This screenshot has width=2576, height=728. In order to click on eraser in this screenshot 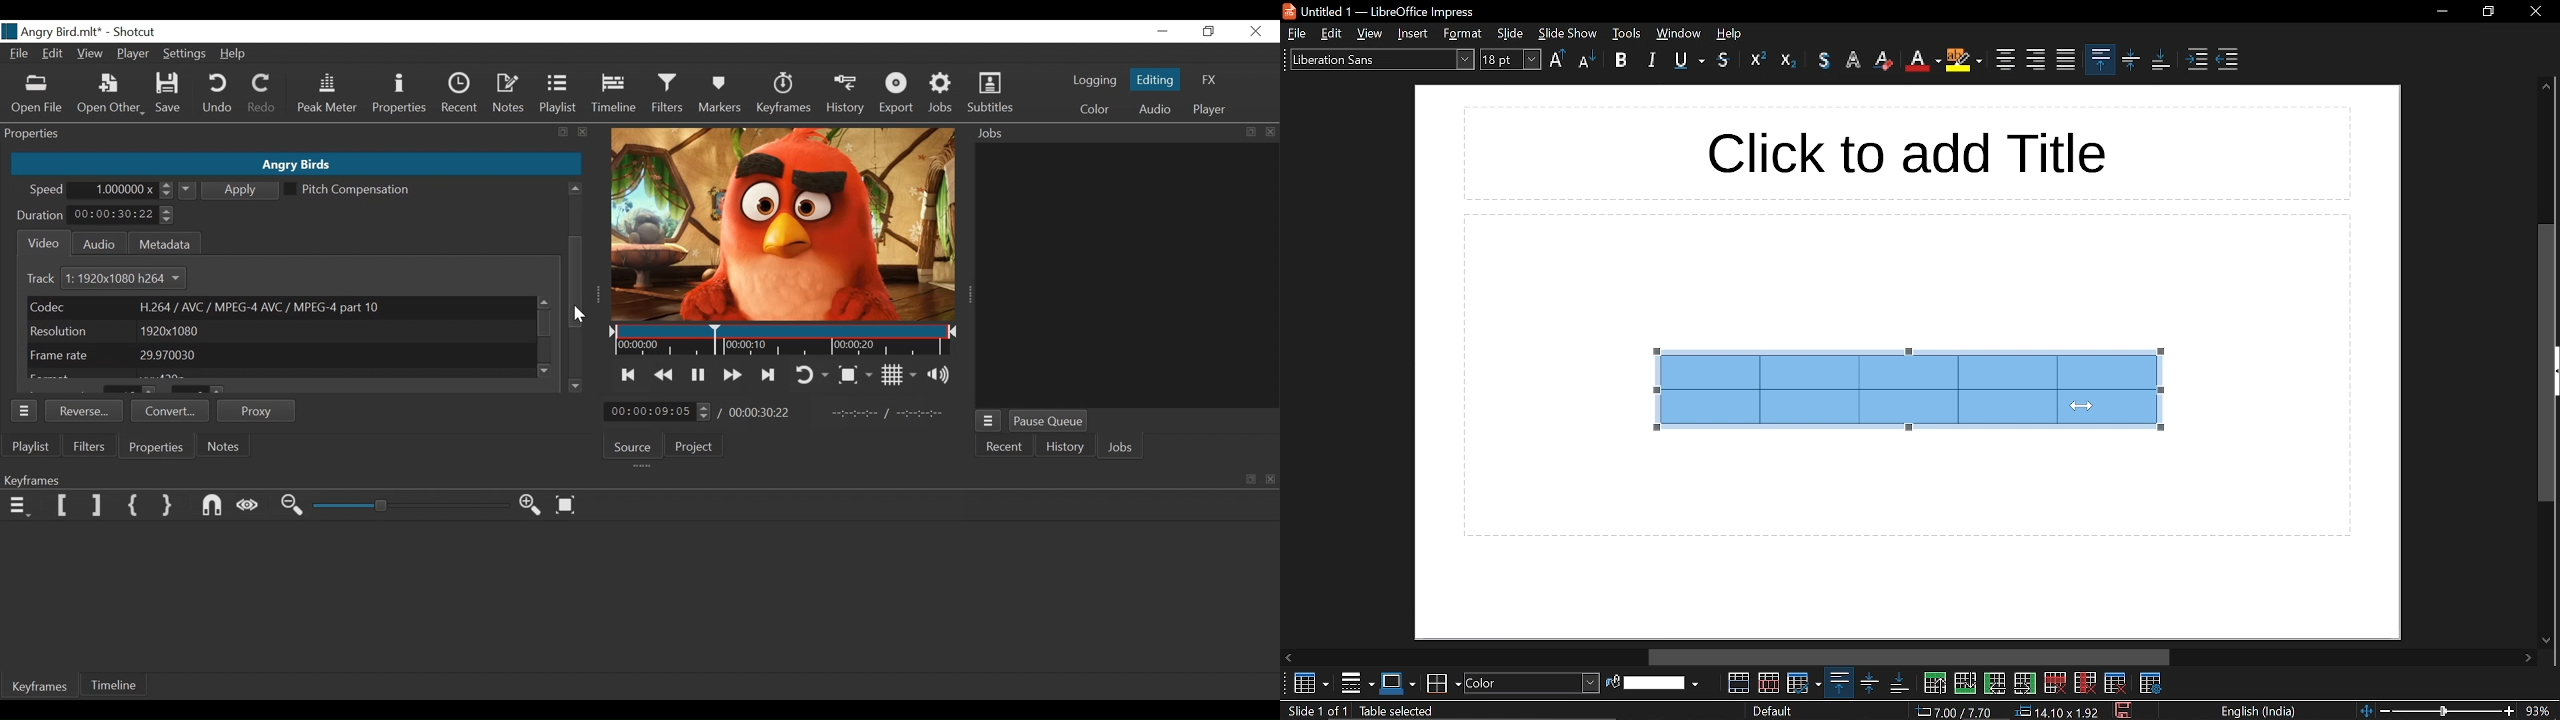, I will do `click(1789, 59)`.